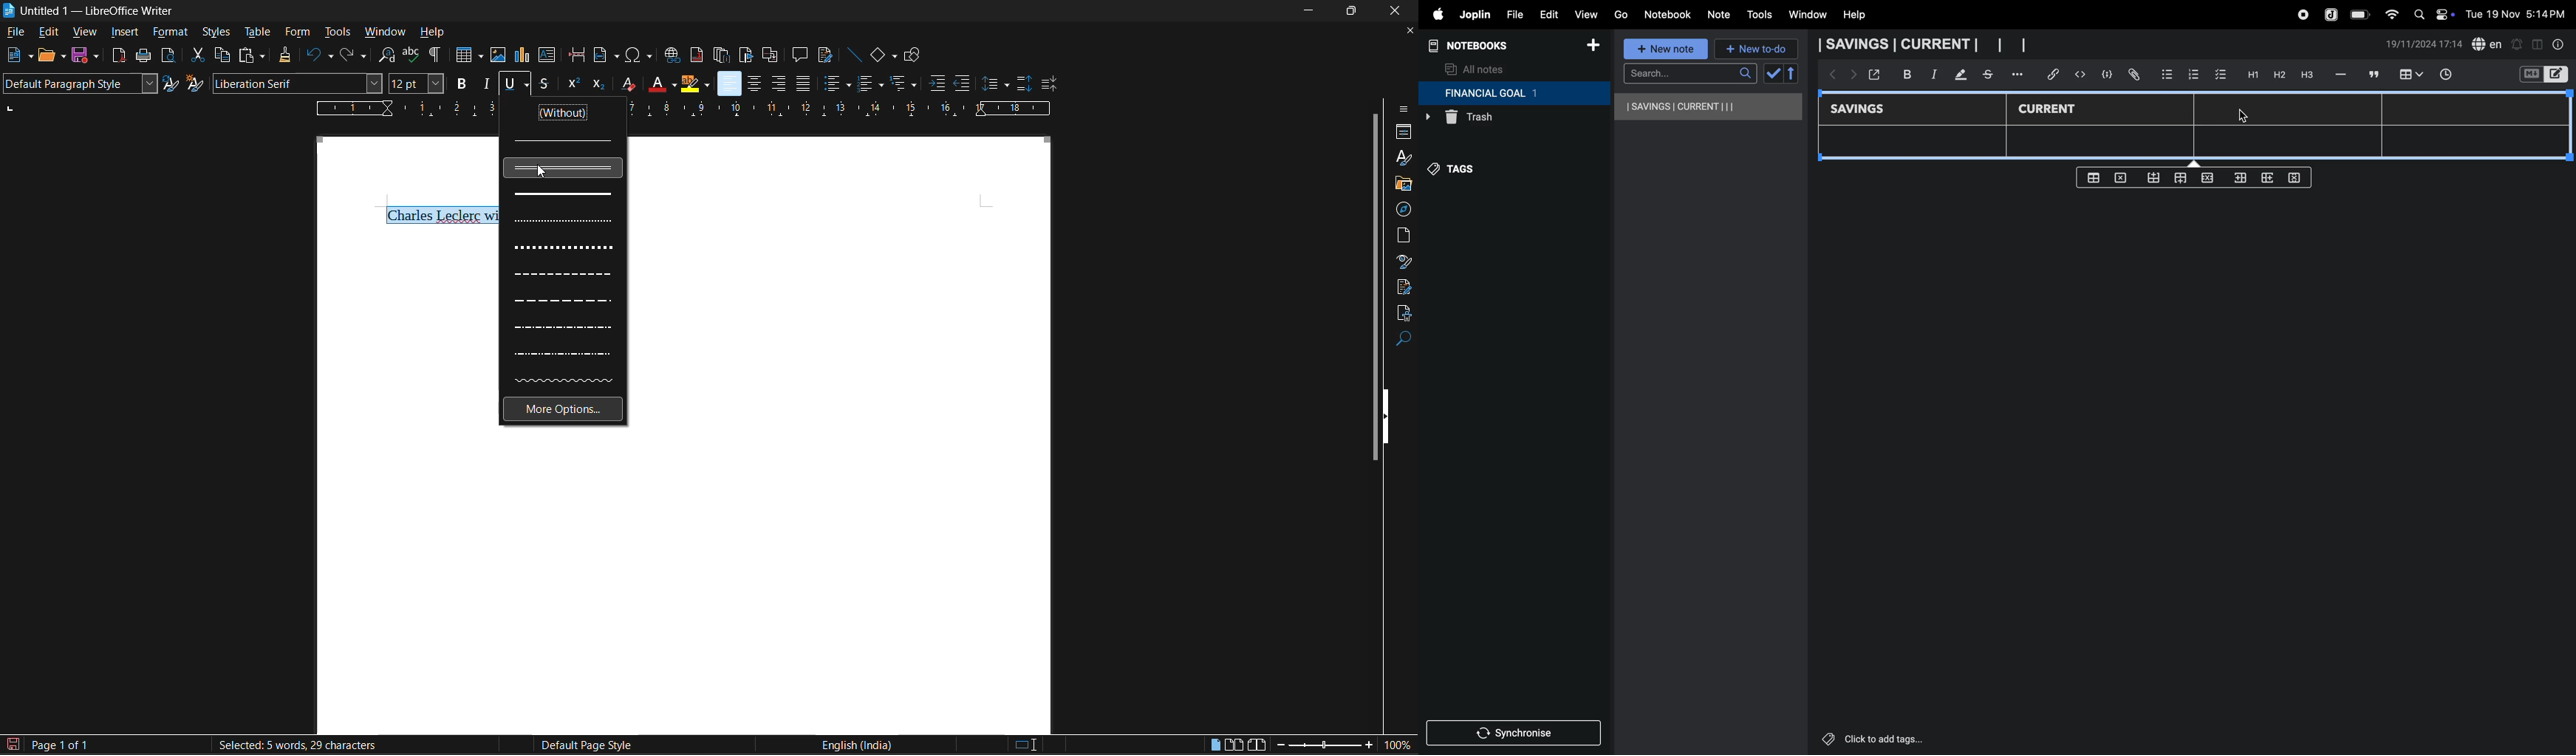  What do you see at coordinates (1667, 15) in the screenshot?
I see `notebook` at bounding box center [1667, 15].